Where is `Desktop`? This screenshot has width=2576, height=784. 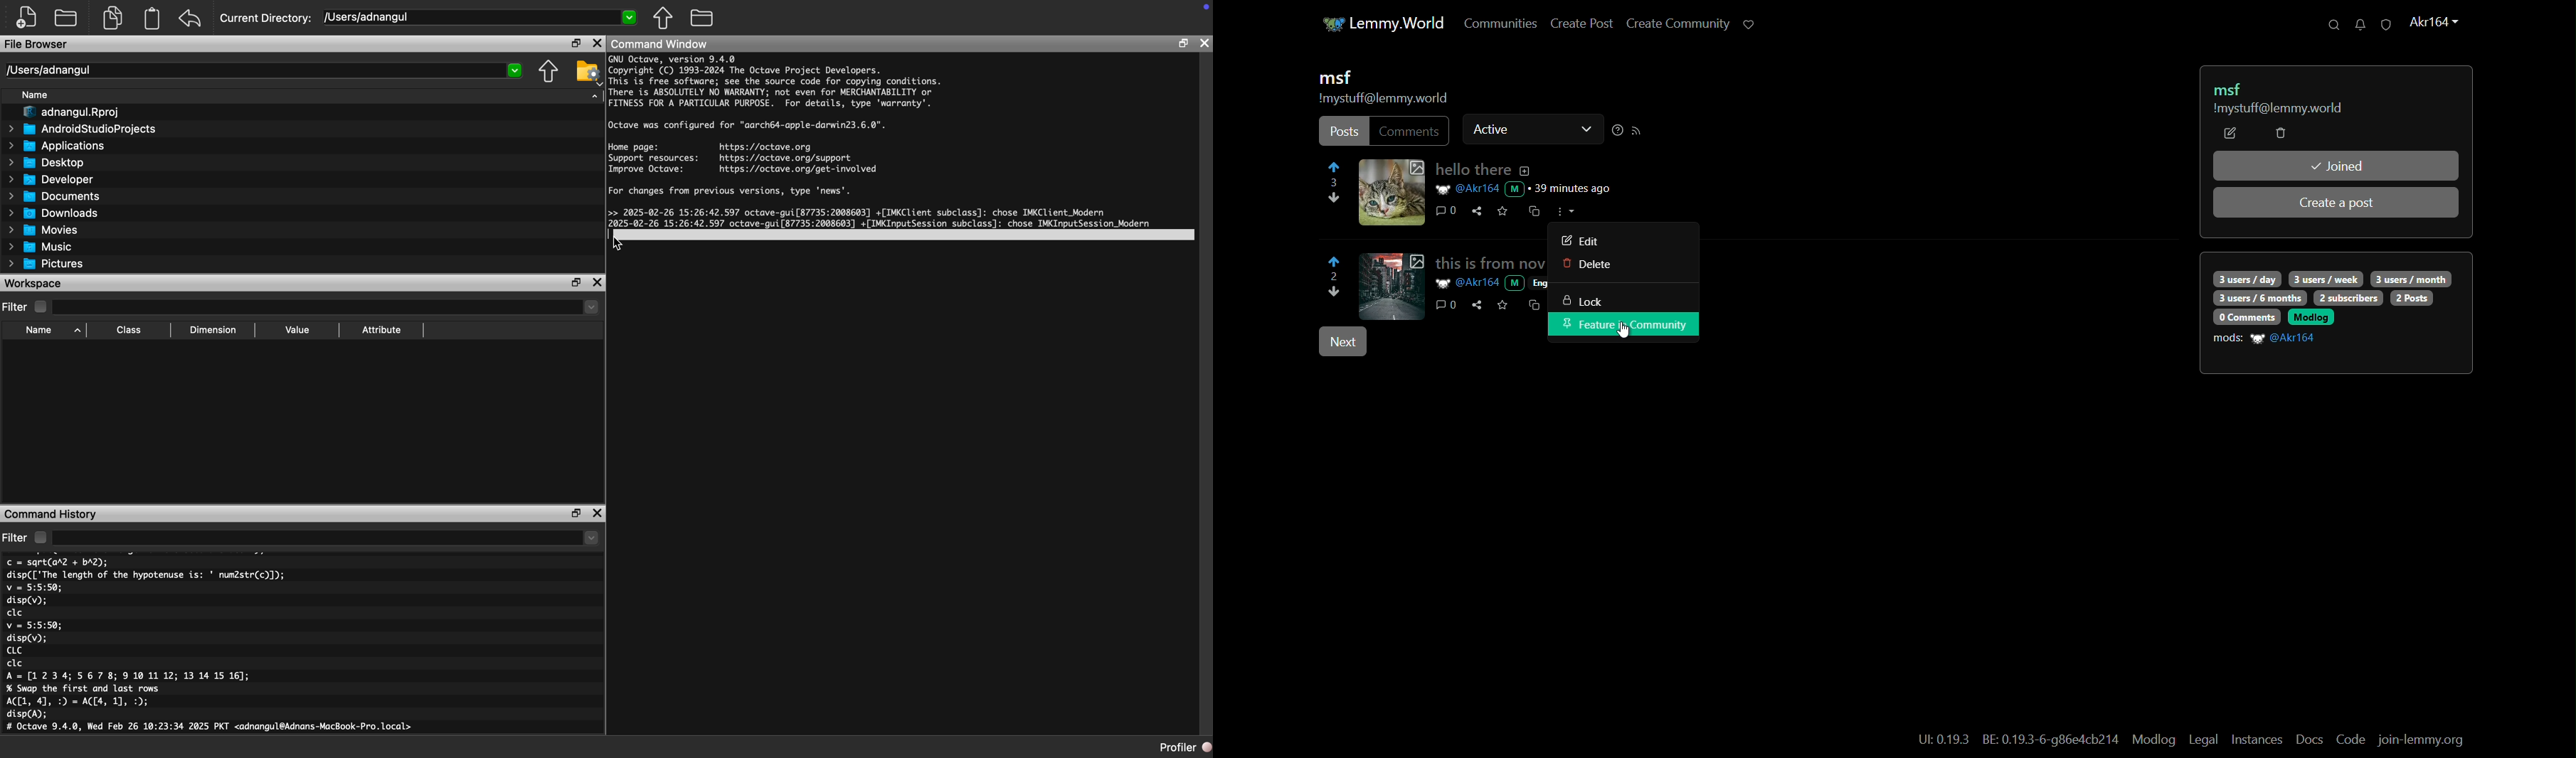
Desktop is located at coordinates (47, 163).